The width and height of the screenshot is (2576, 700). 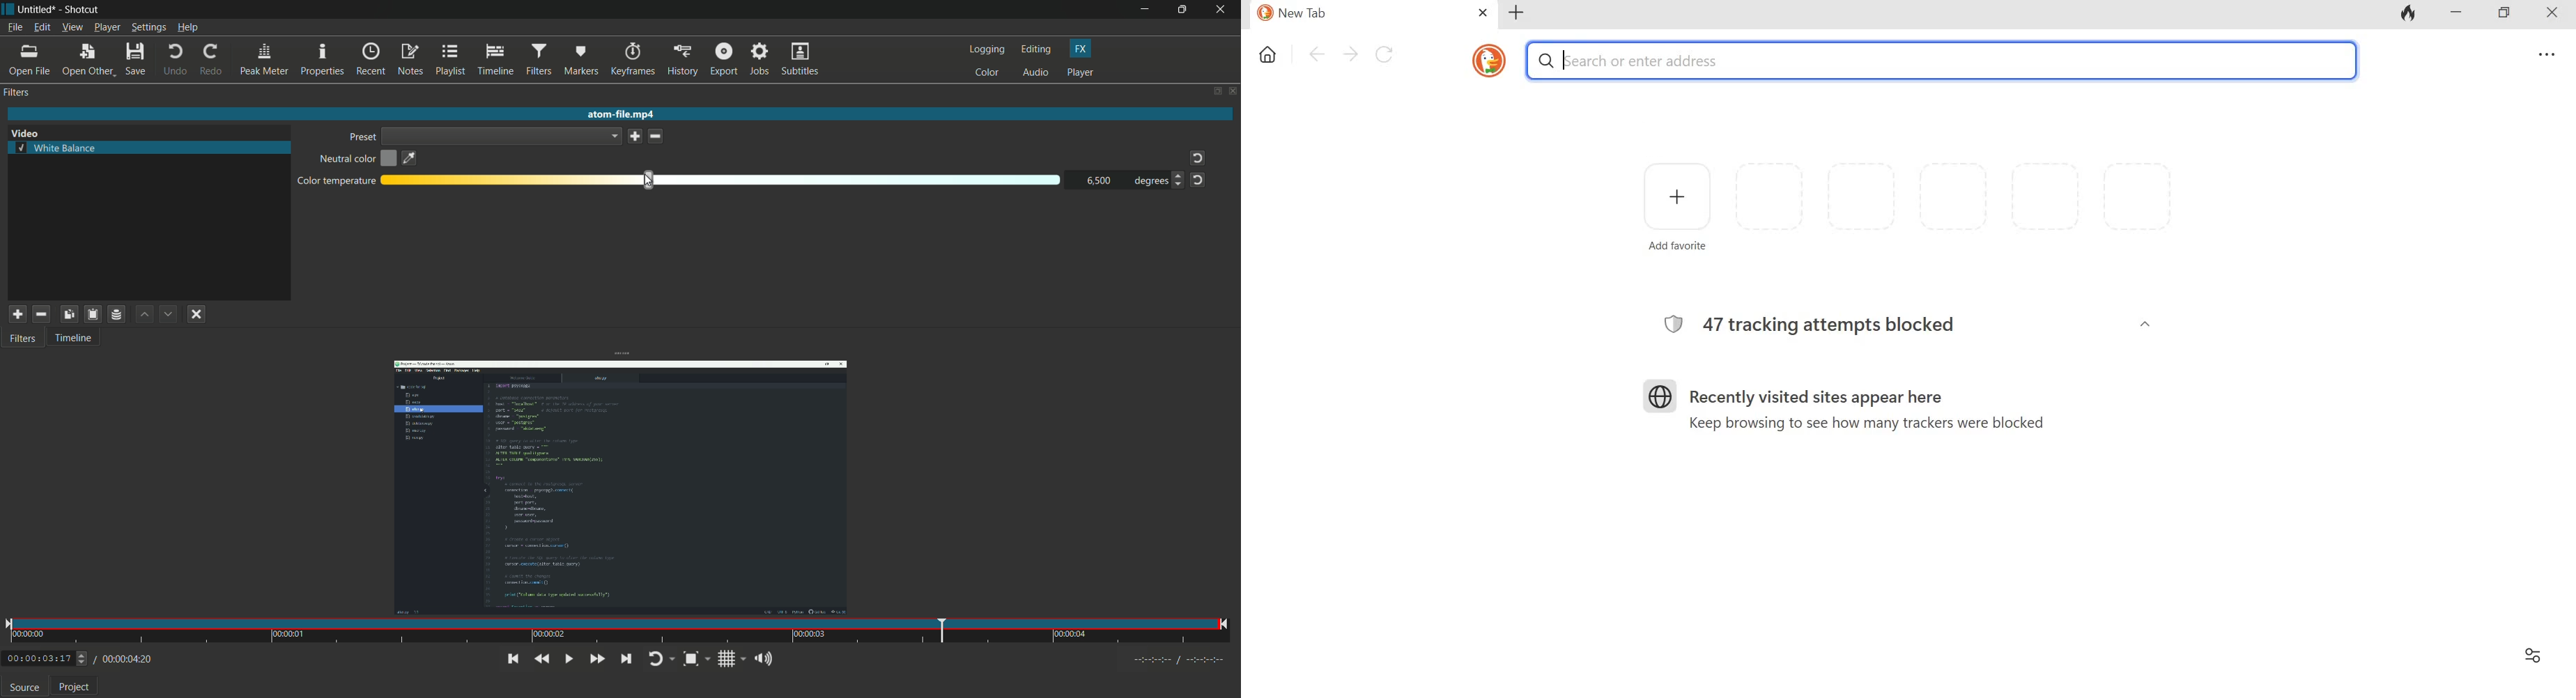 I want to click on Fire icon, so click(x=2406, y=13).